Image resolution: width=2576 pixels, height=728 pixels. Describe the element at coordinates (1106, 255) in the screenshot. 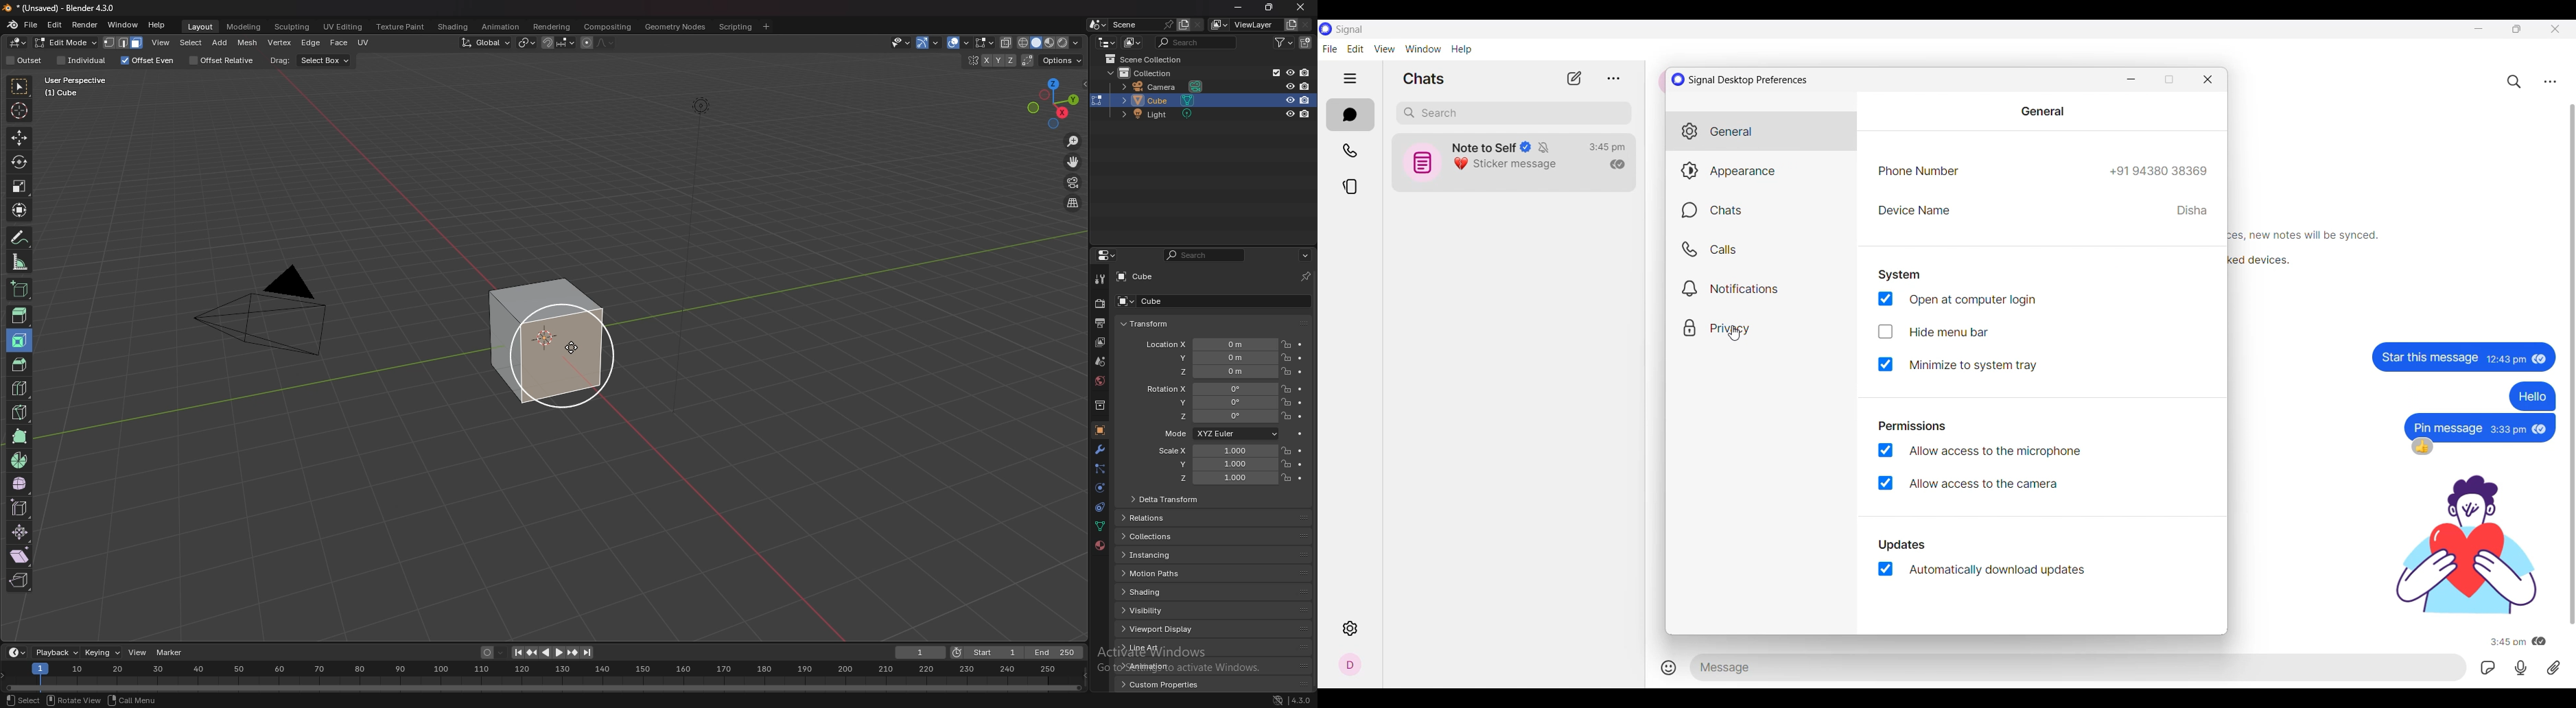

I see `editor type` at that location.